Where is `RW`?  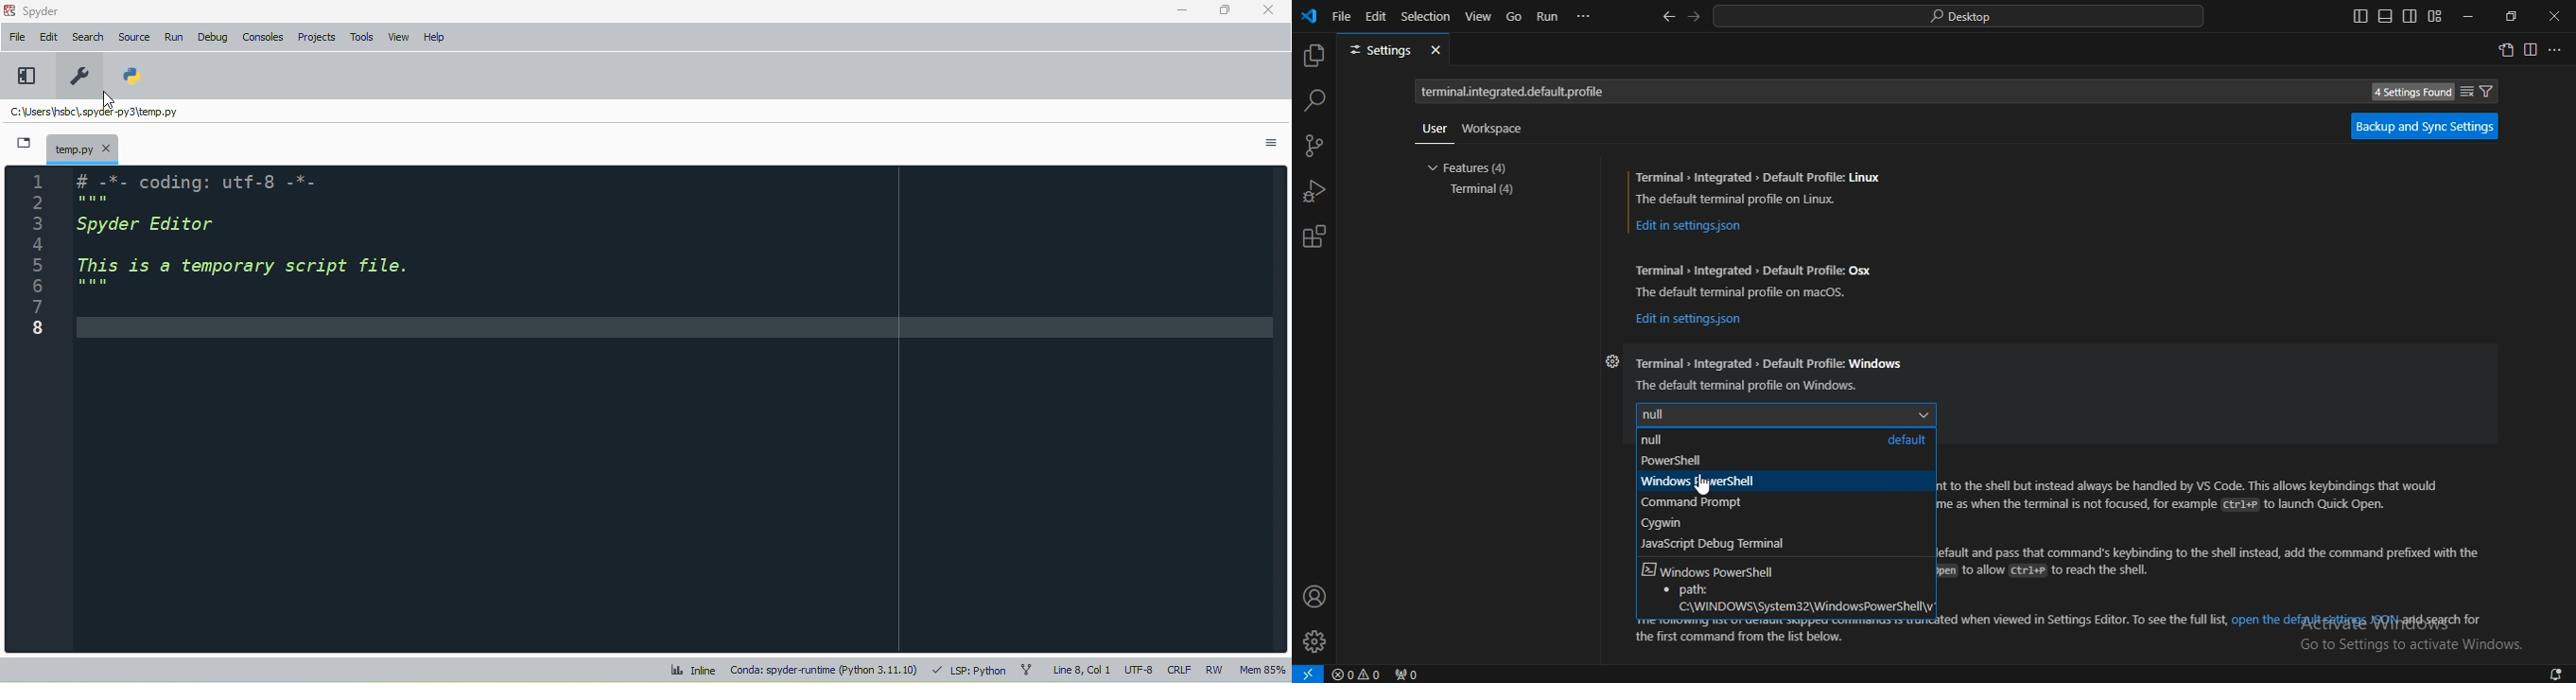 RW is located at coordinates (1215, 670).